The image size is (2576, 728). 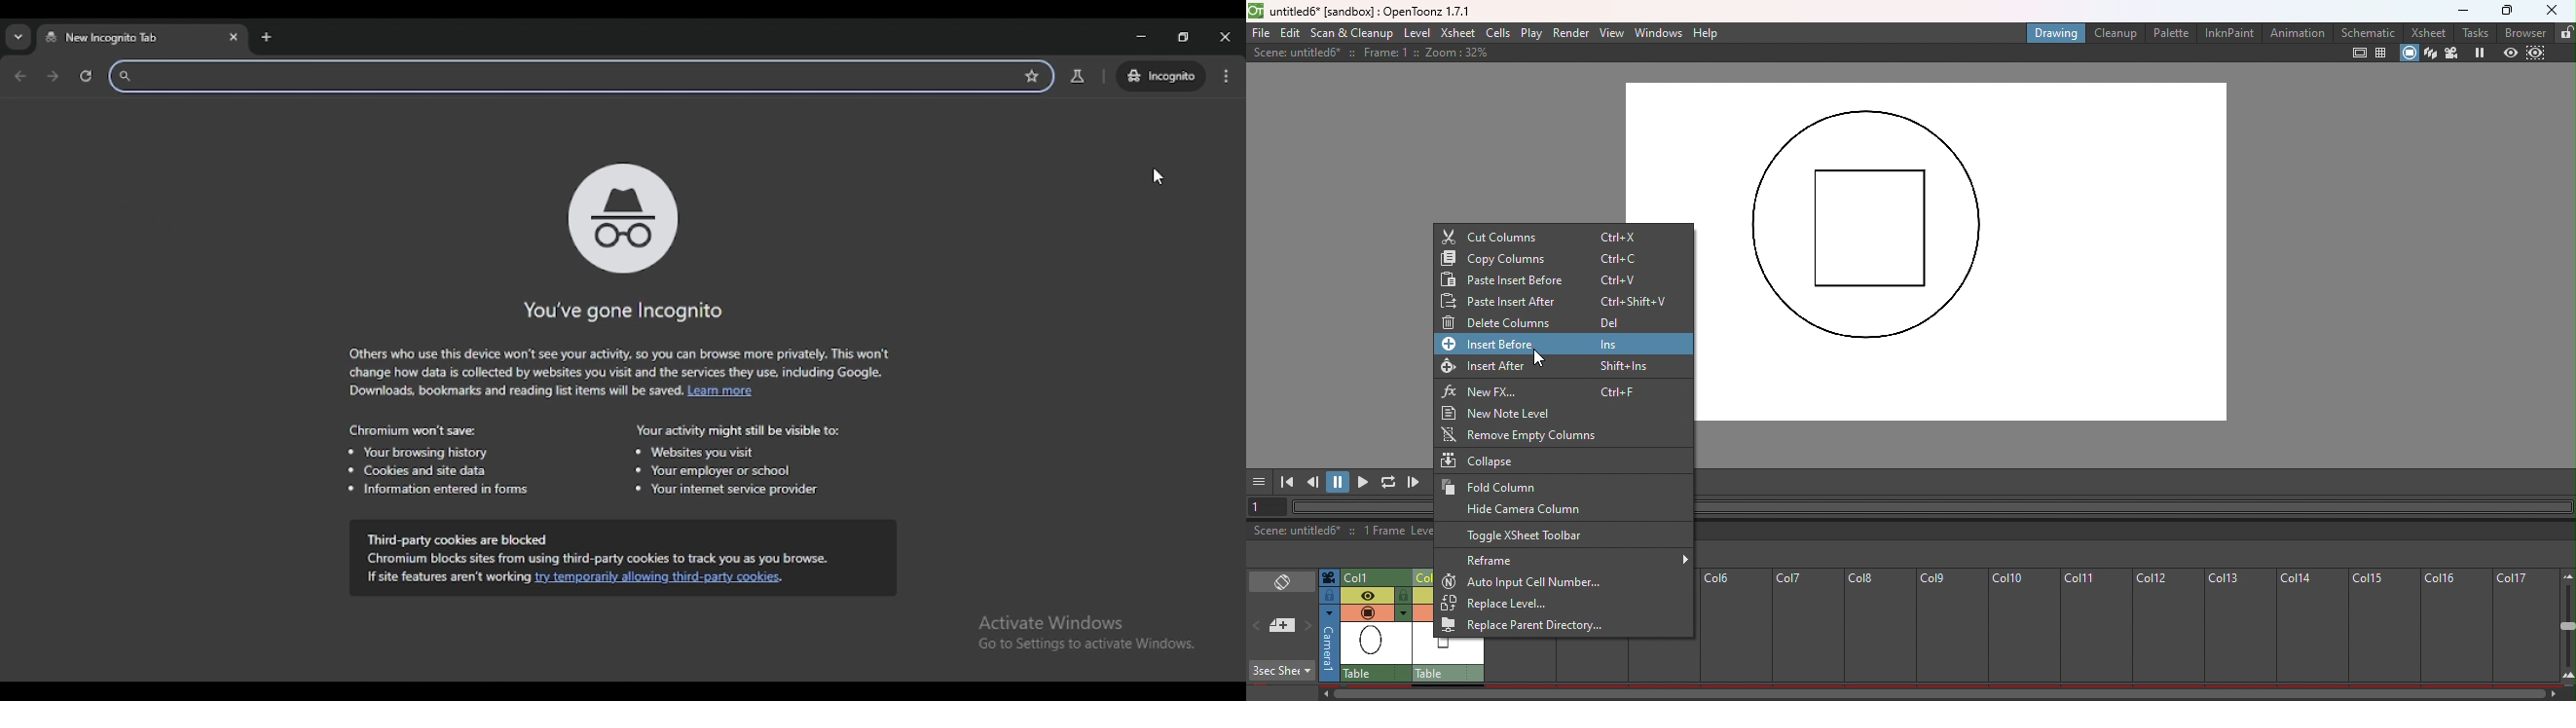 I want to click on click to go forward, so click(x=53, y=77).